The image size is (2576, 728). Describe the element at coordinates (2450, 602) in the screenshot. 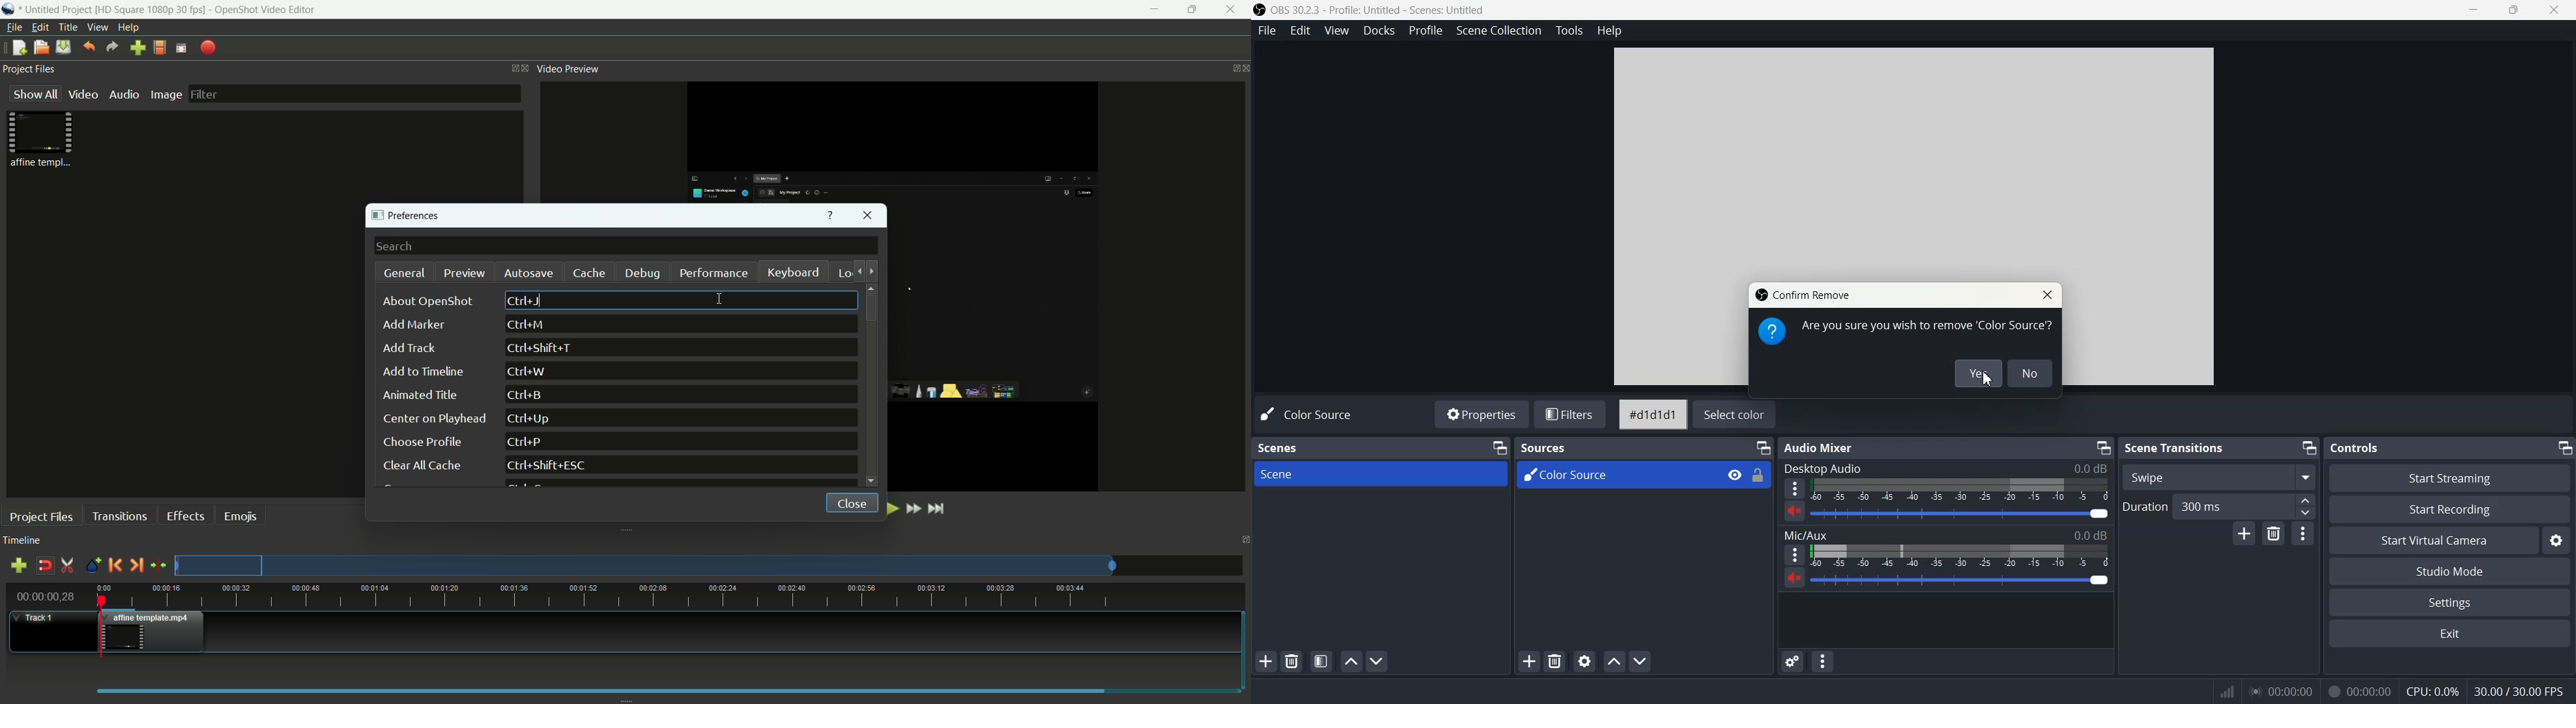

I see `Settings` at that location.